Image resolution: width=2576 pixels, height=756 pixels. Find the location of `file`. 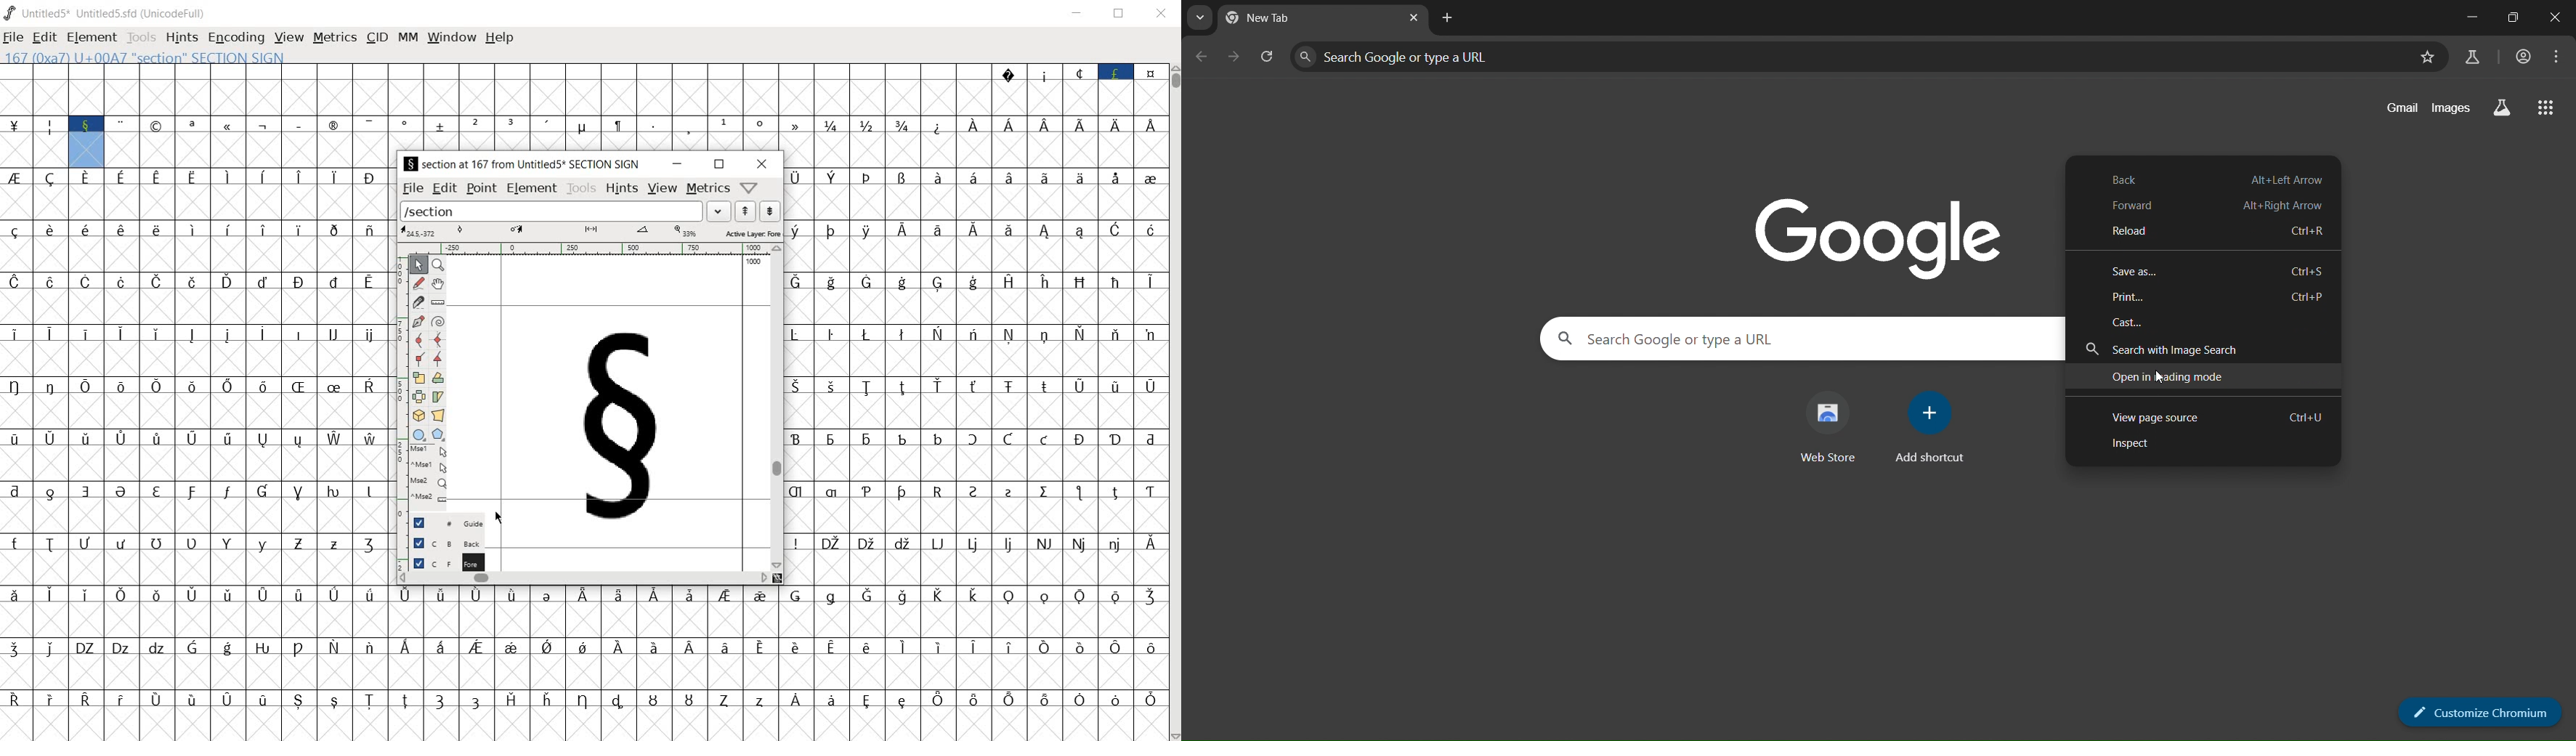

file is located at coordinates (413, 188).